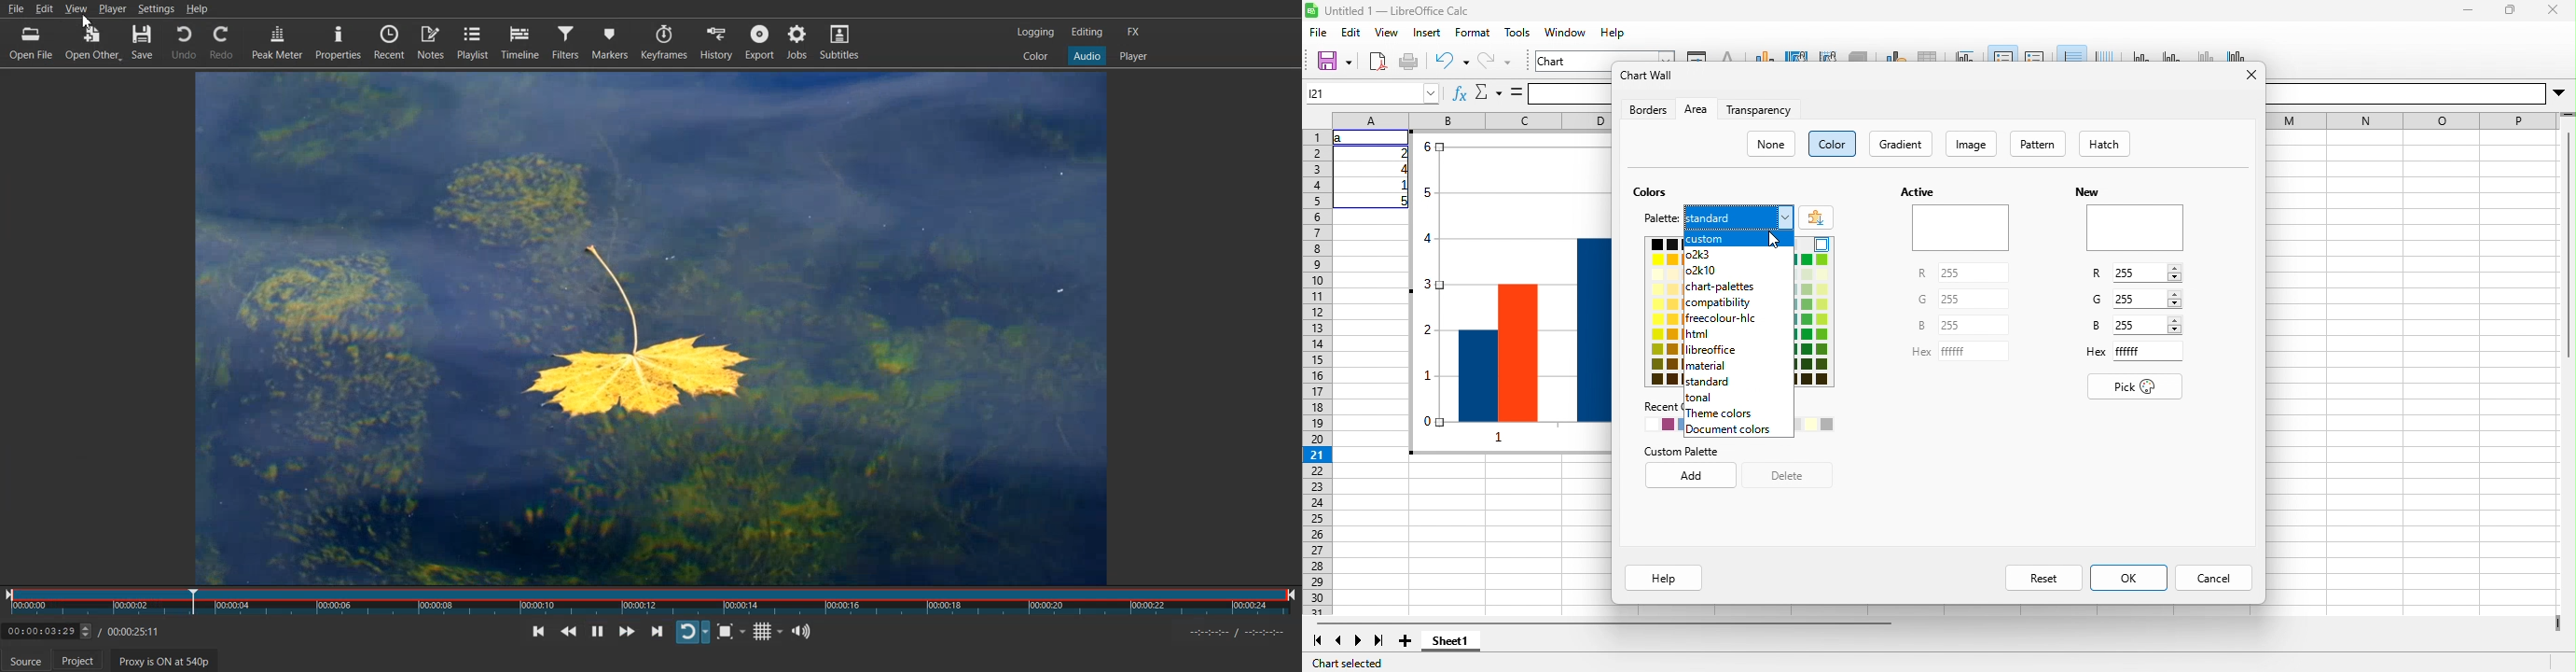  What do you see at coordinates (1921, 352) in the screenshot?
I see `Hex` at bounding box center [1921, 352].